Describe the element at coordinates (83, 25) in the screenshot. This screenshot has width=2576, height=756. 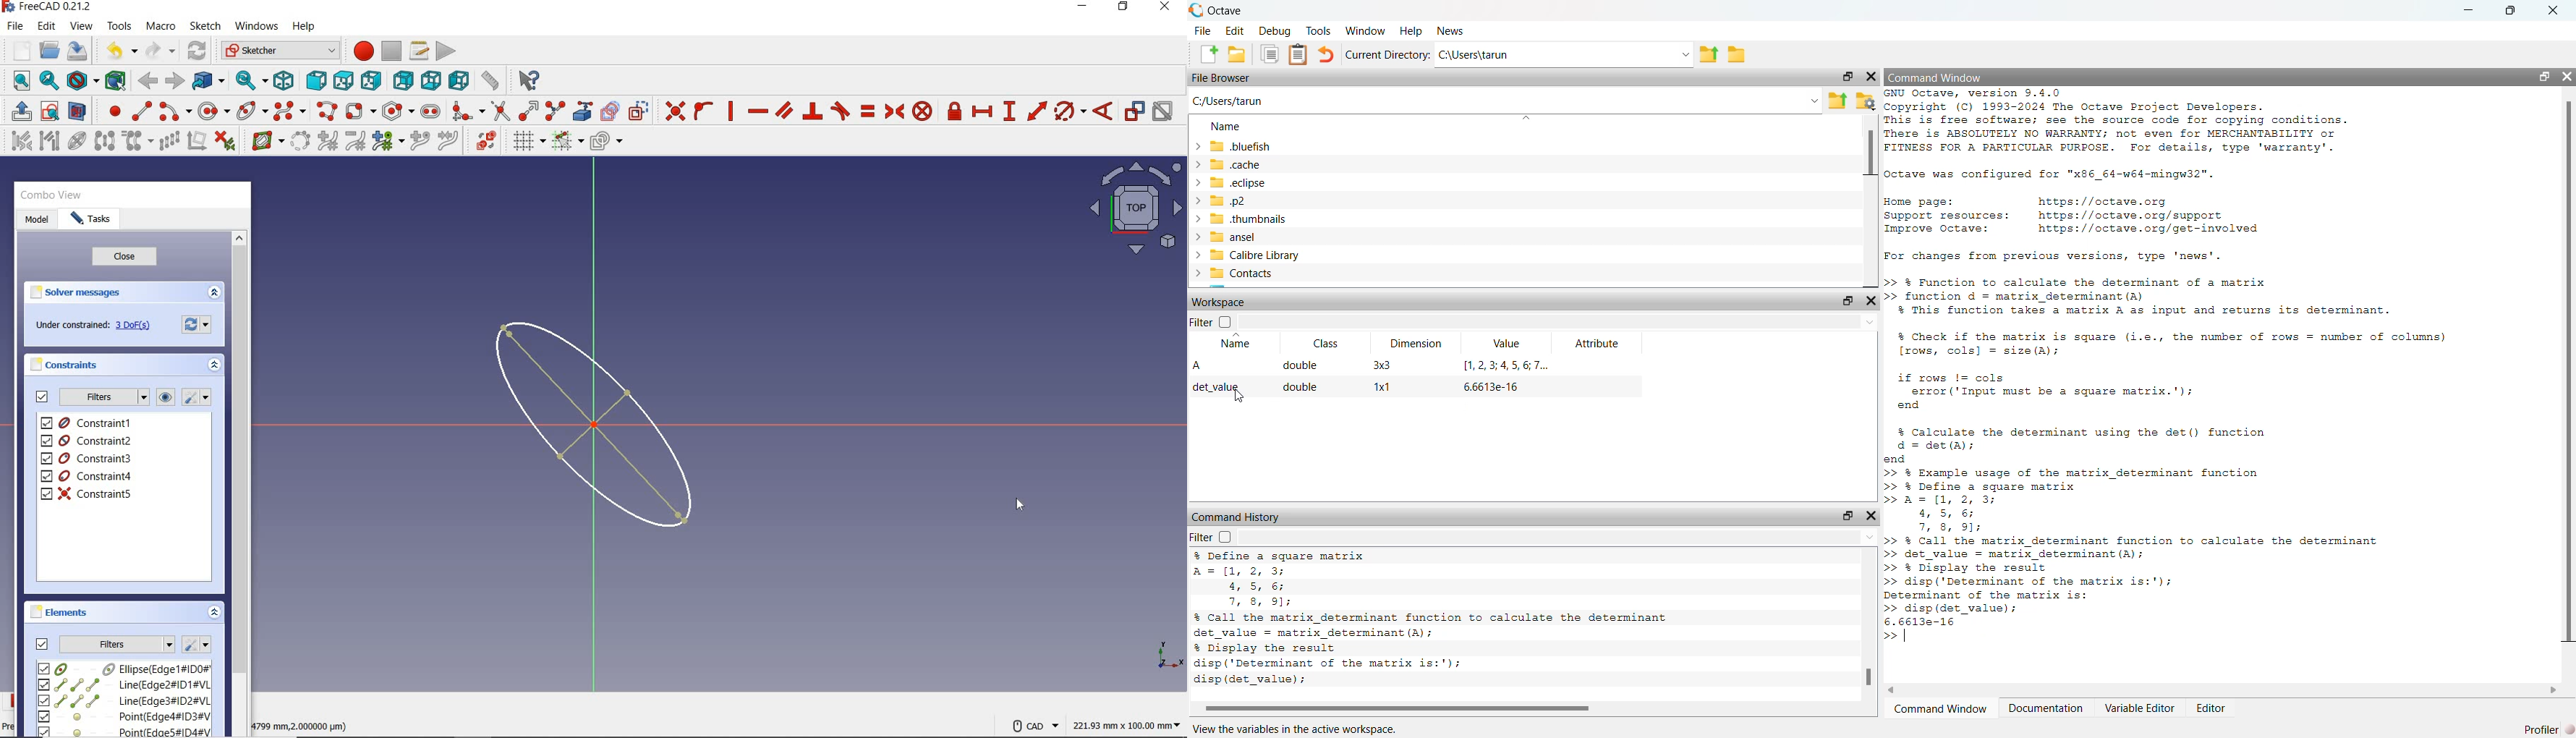
I see `view` at that location.